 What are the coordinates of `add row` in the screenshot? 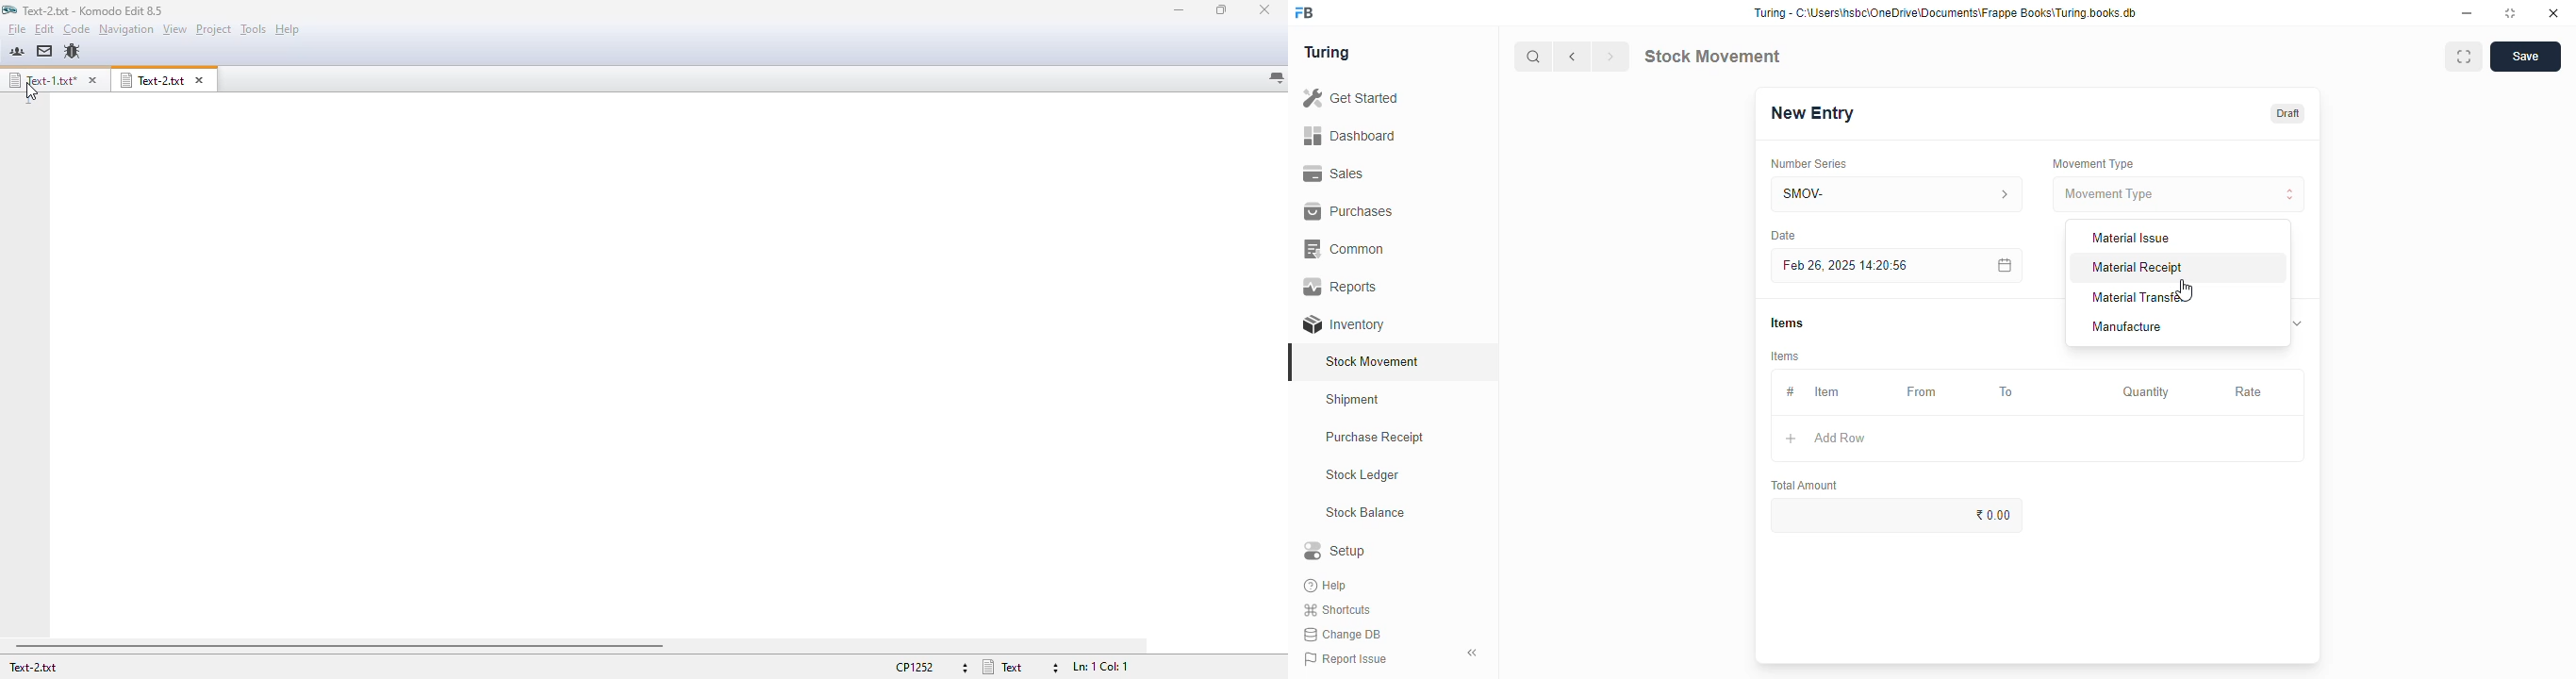 It's located at (1840, 438).